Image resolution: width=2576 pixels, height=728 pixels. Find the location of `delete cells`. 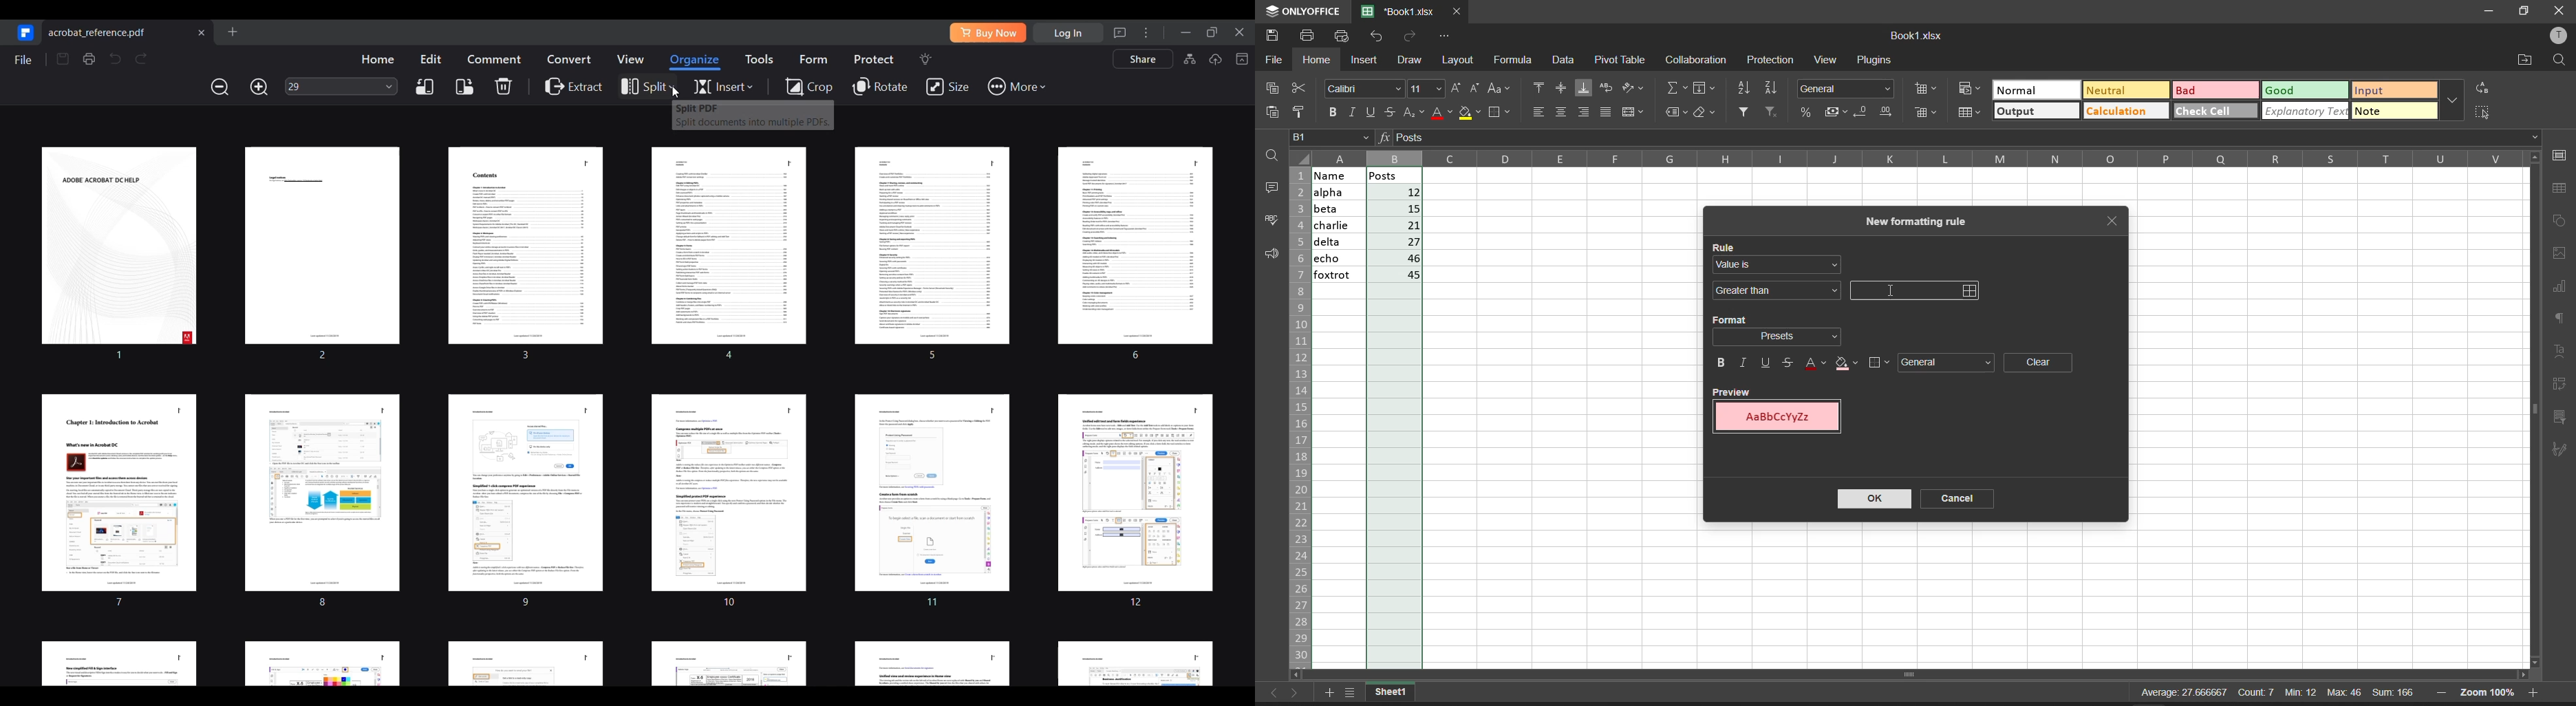

delete cells is located at coordinates (1928, 113).